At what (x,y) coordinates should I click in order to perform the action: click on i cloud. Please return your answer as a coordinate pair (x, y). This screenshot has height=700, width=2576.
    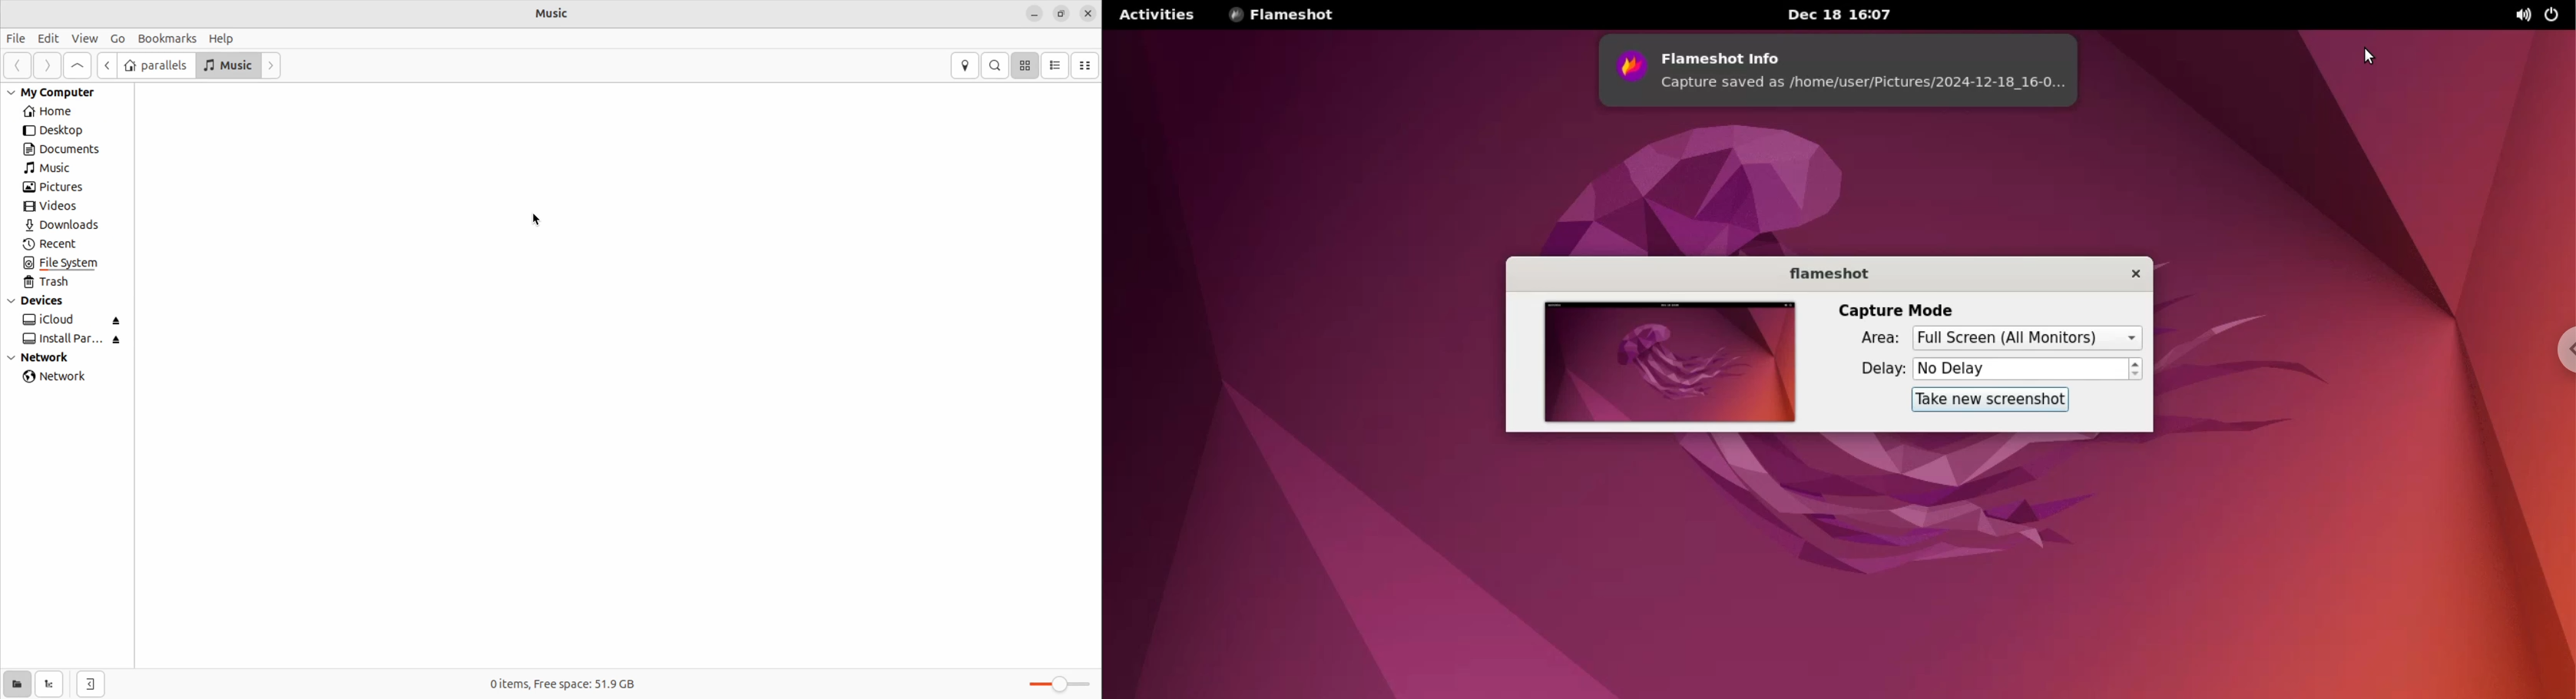
    Looking at the image, I should click on (73, 321).